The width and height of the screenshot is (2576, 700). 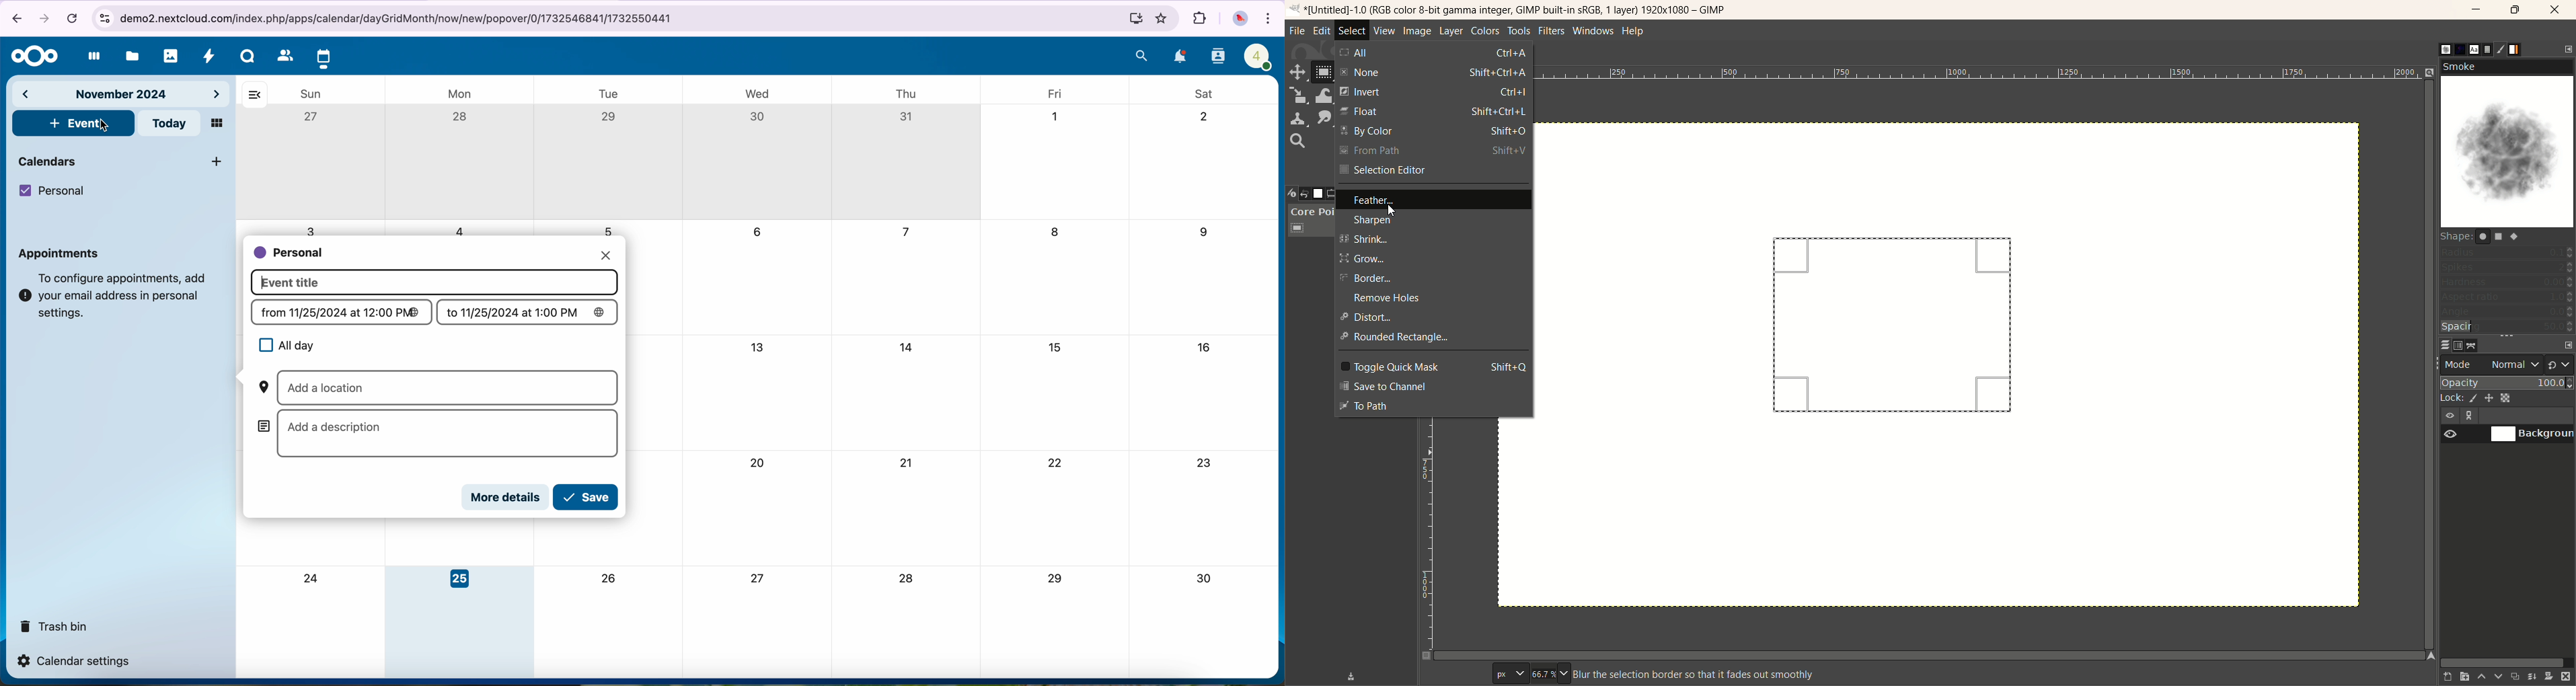 I want to click on font, so click(x=2470, y=49).